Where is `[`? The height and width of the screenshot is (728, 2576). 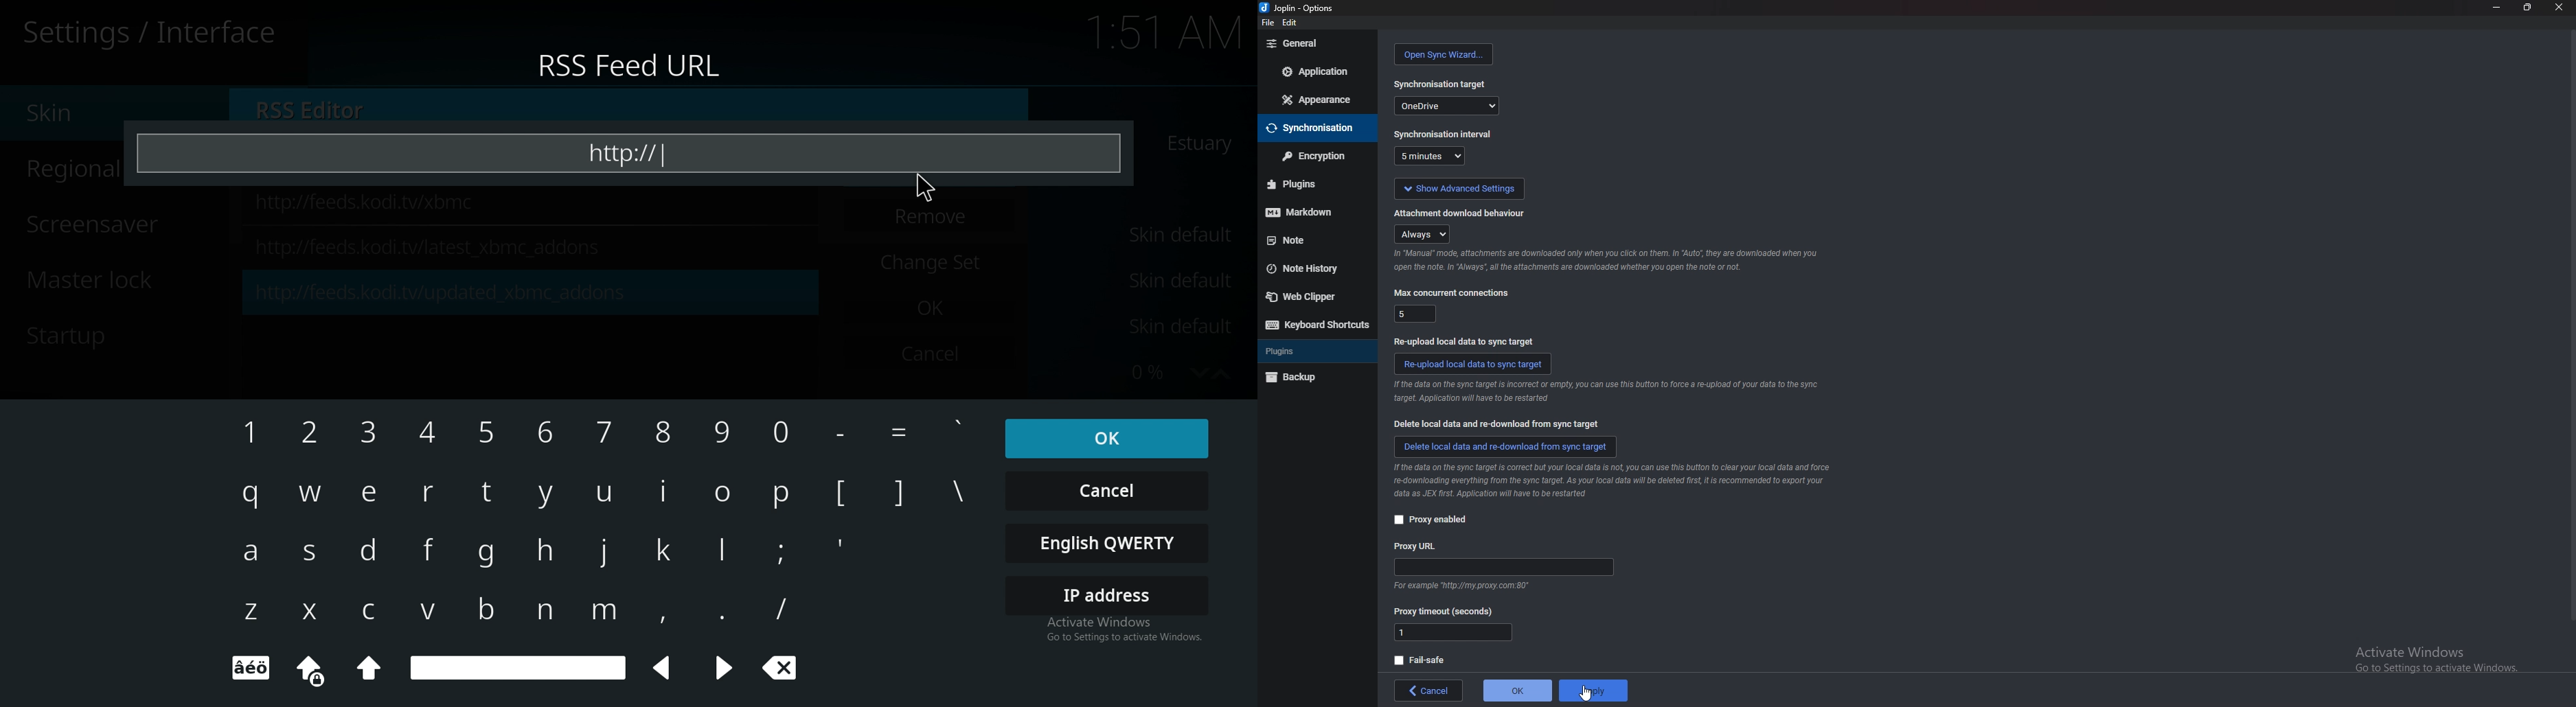 [ is located at coordinates (843, 495).